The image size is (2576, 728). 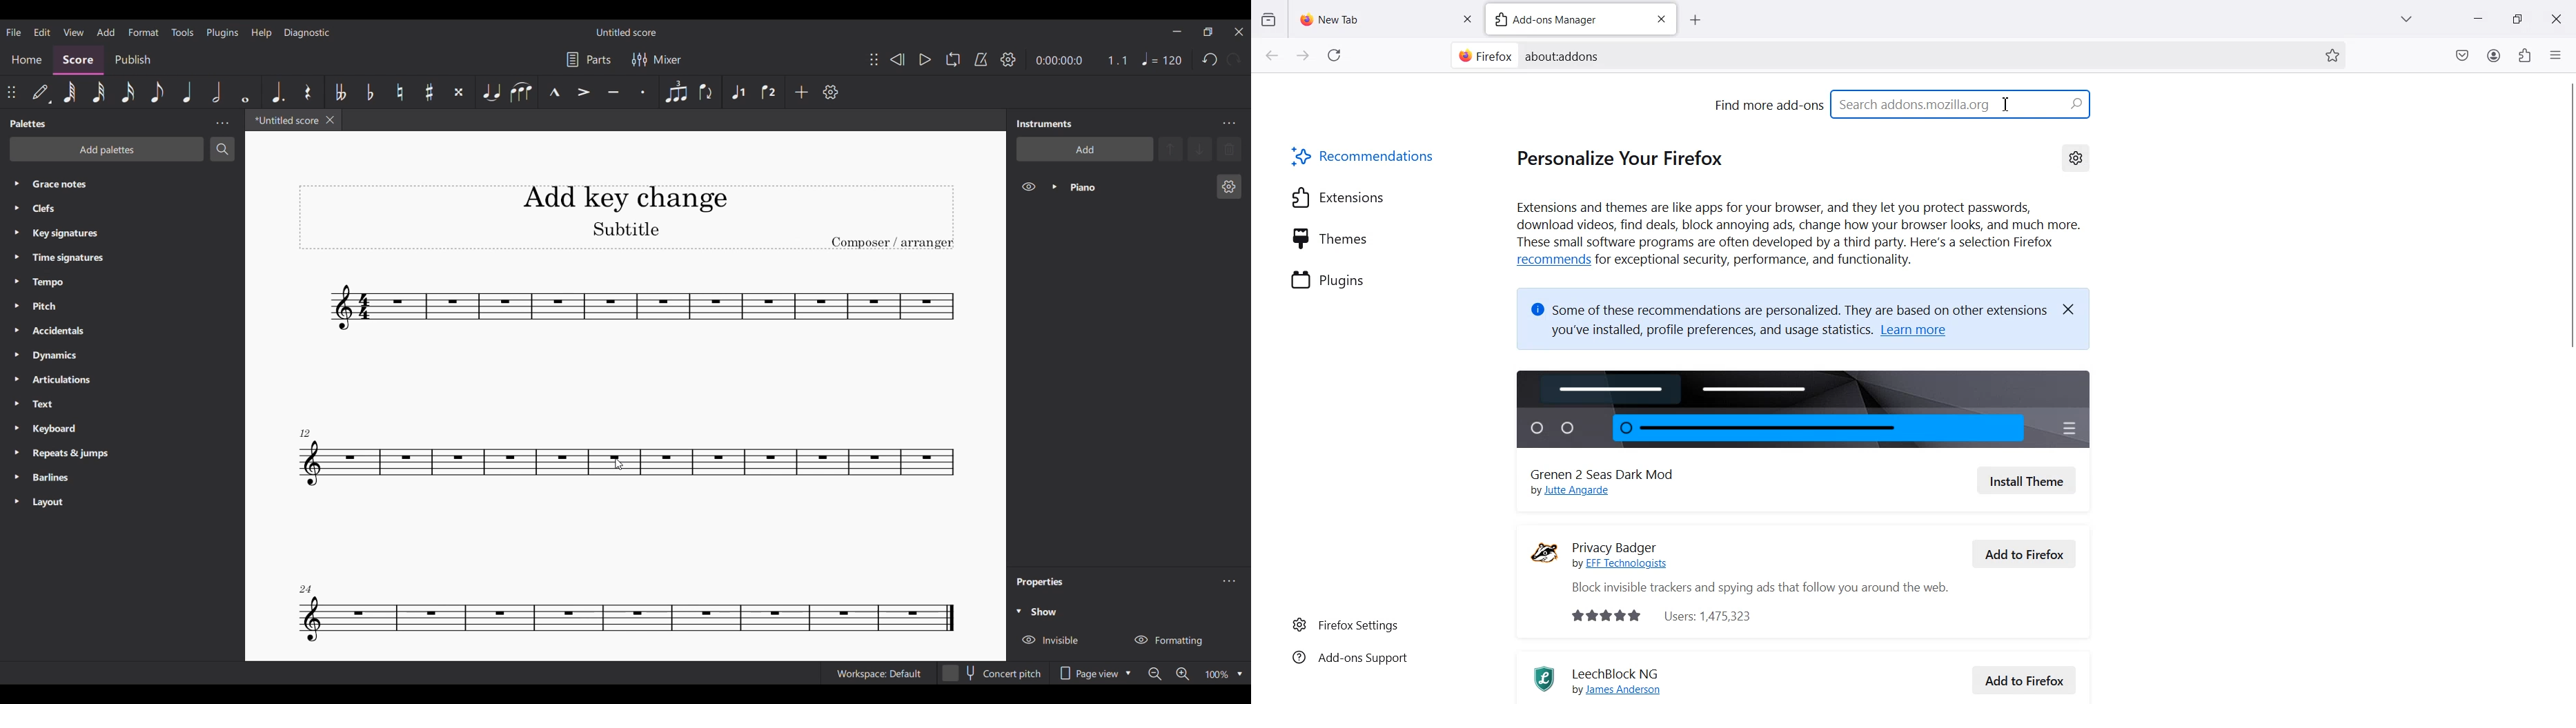 What do you see at coordinates (1544, 552) in the screenshot?
I see `Logo` at bounding box center [1544, 552].